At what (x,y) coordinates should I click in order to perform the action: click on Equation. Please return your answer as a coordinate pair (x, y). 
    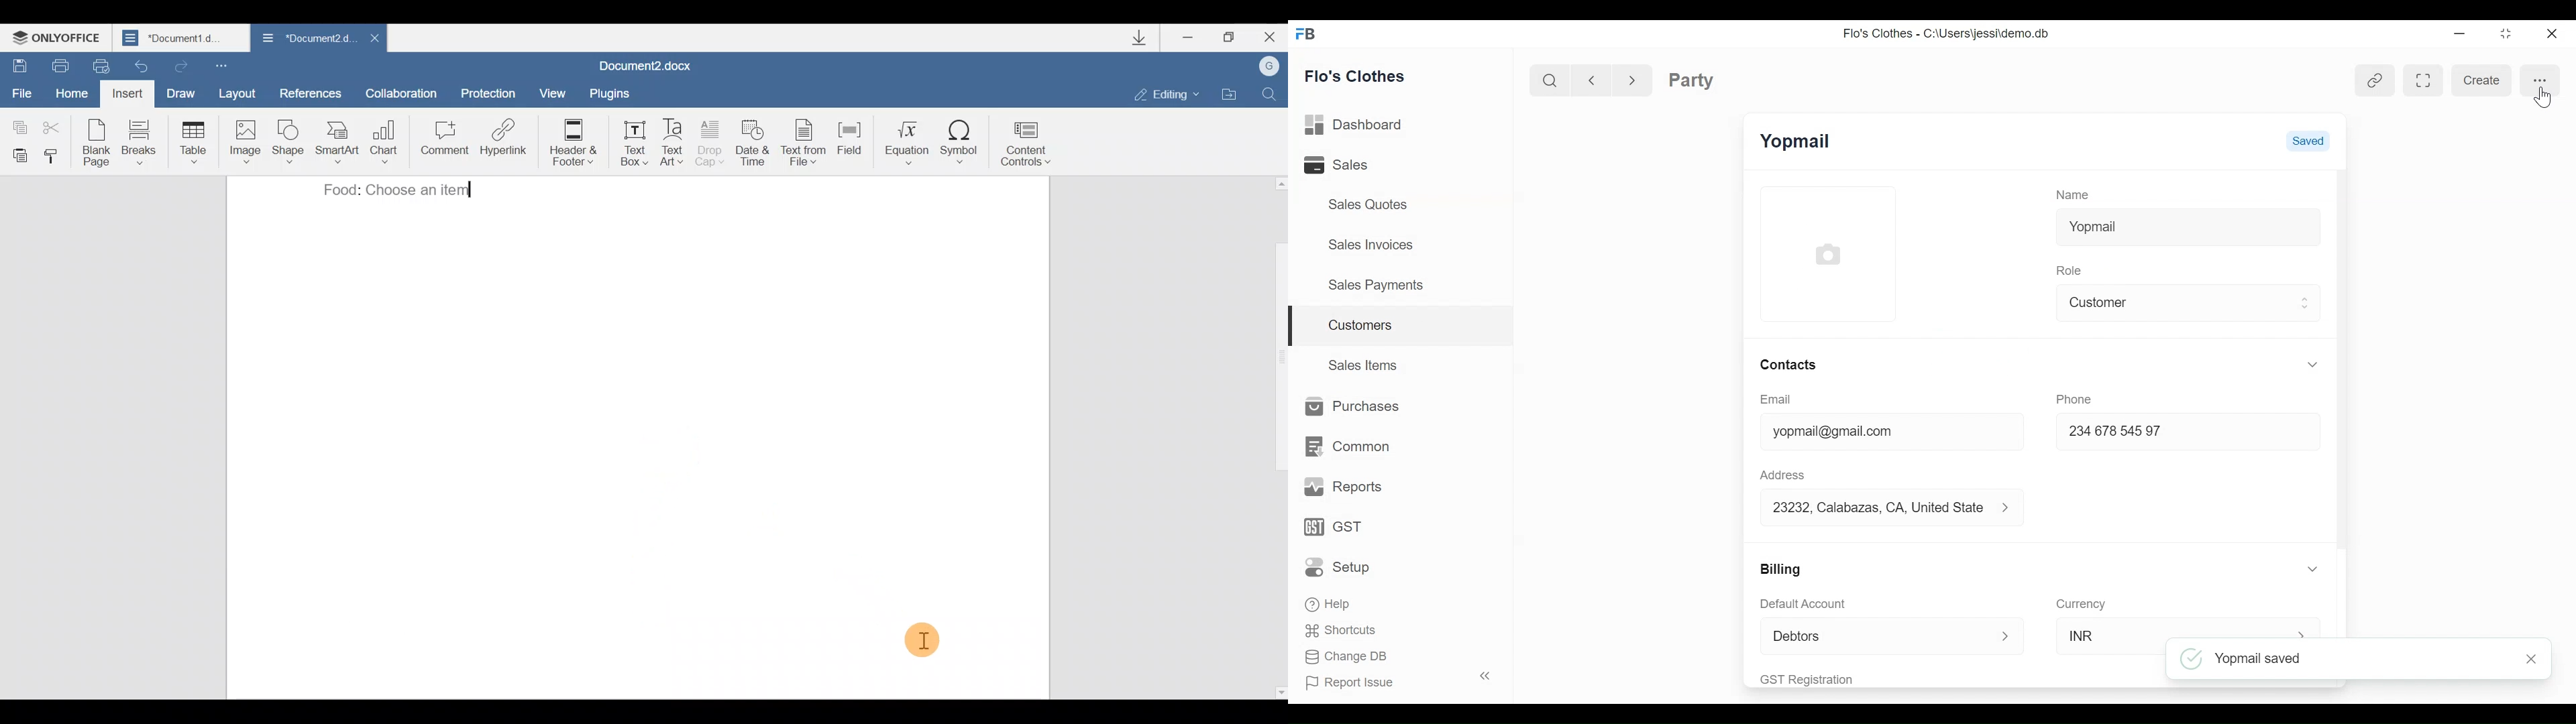
    Looking at the image, I should click on (902, 139).